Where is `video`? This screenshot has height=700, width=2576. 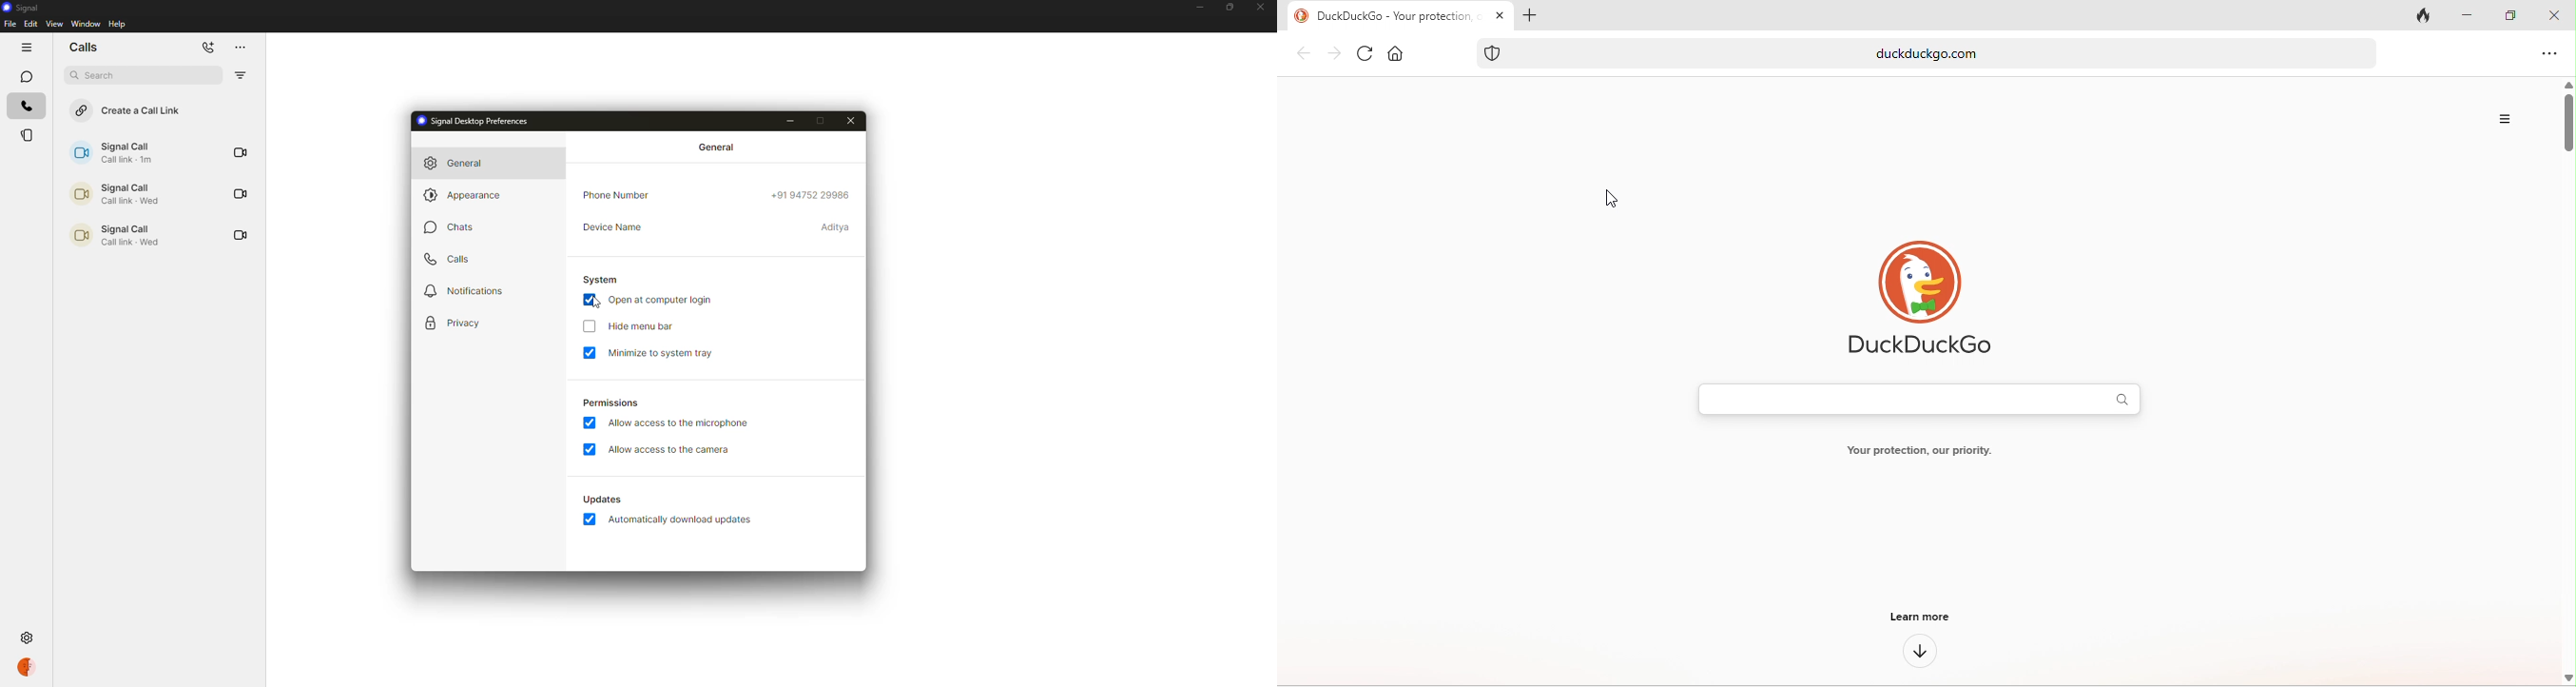 video is located at coordinates (239, 152).